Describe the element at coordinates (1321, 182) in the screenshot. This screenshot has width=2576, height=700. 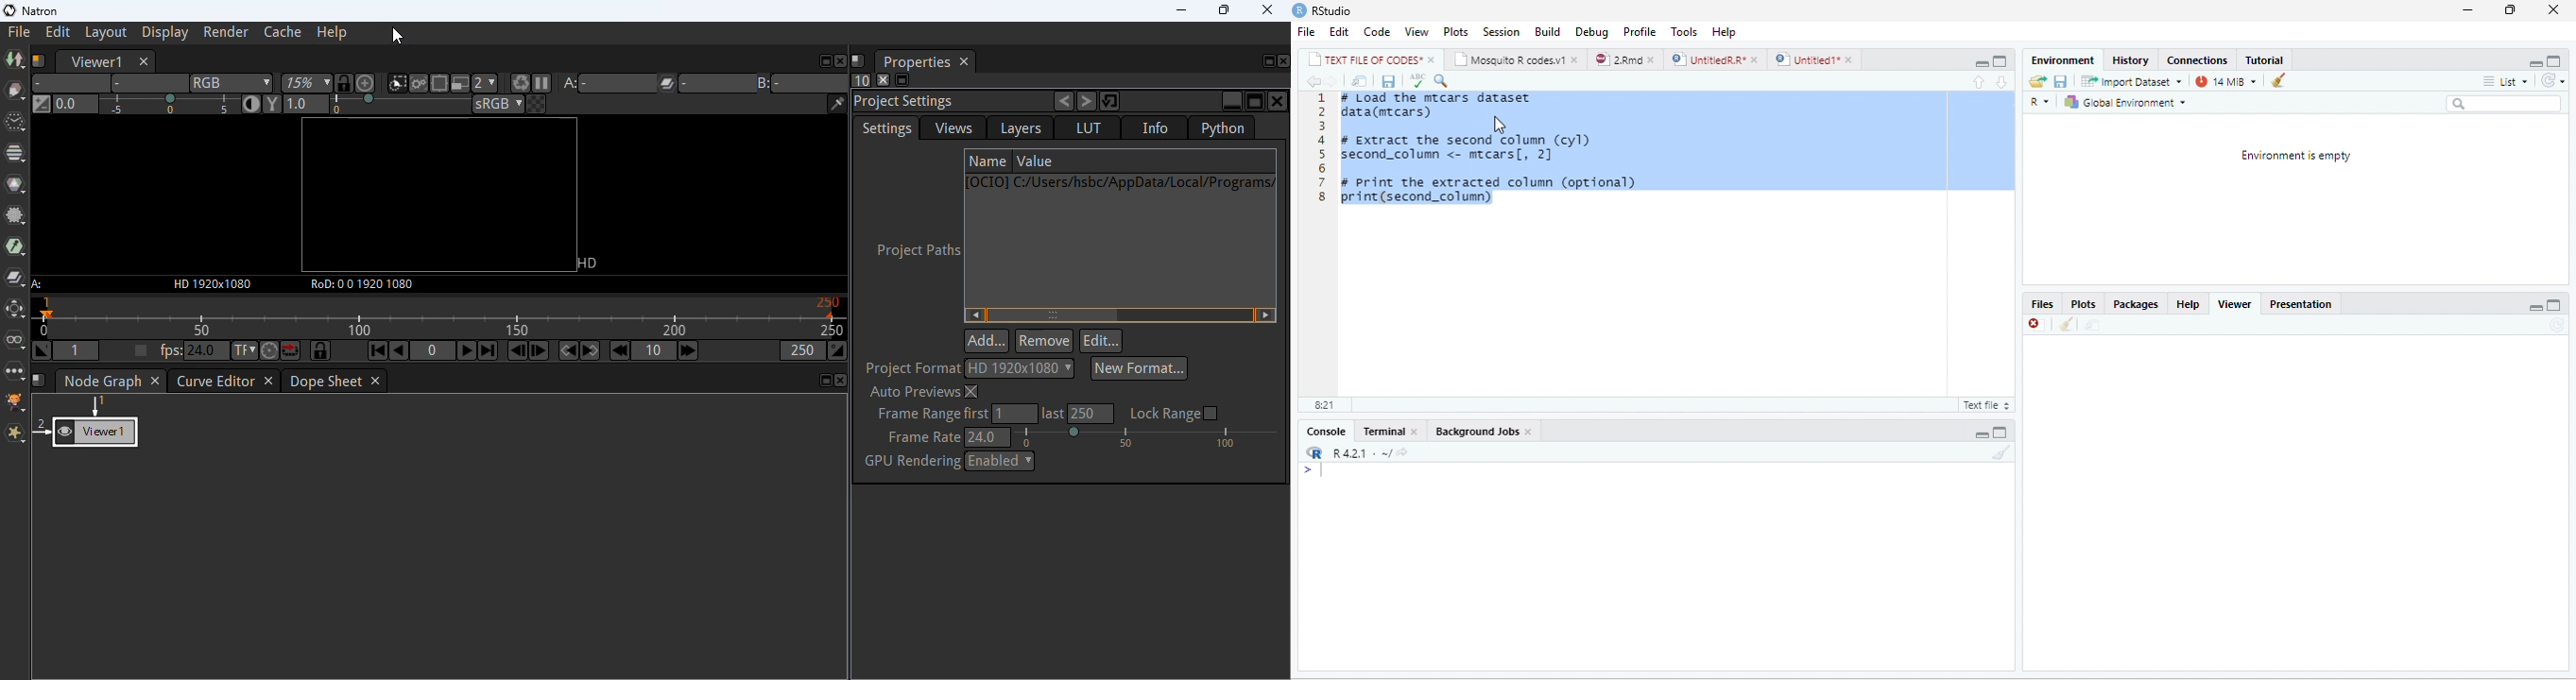
I see `7` at that location.